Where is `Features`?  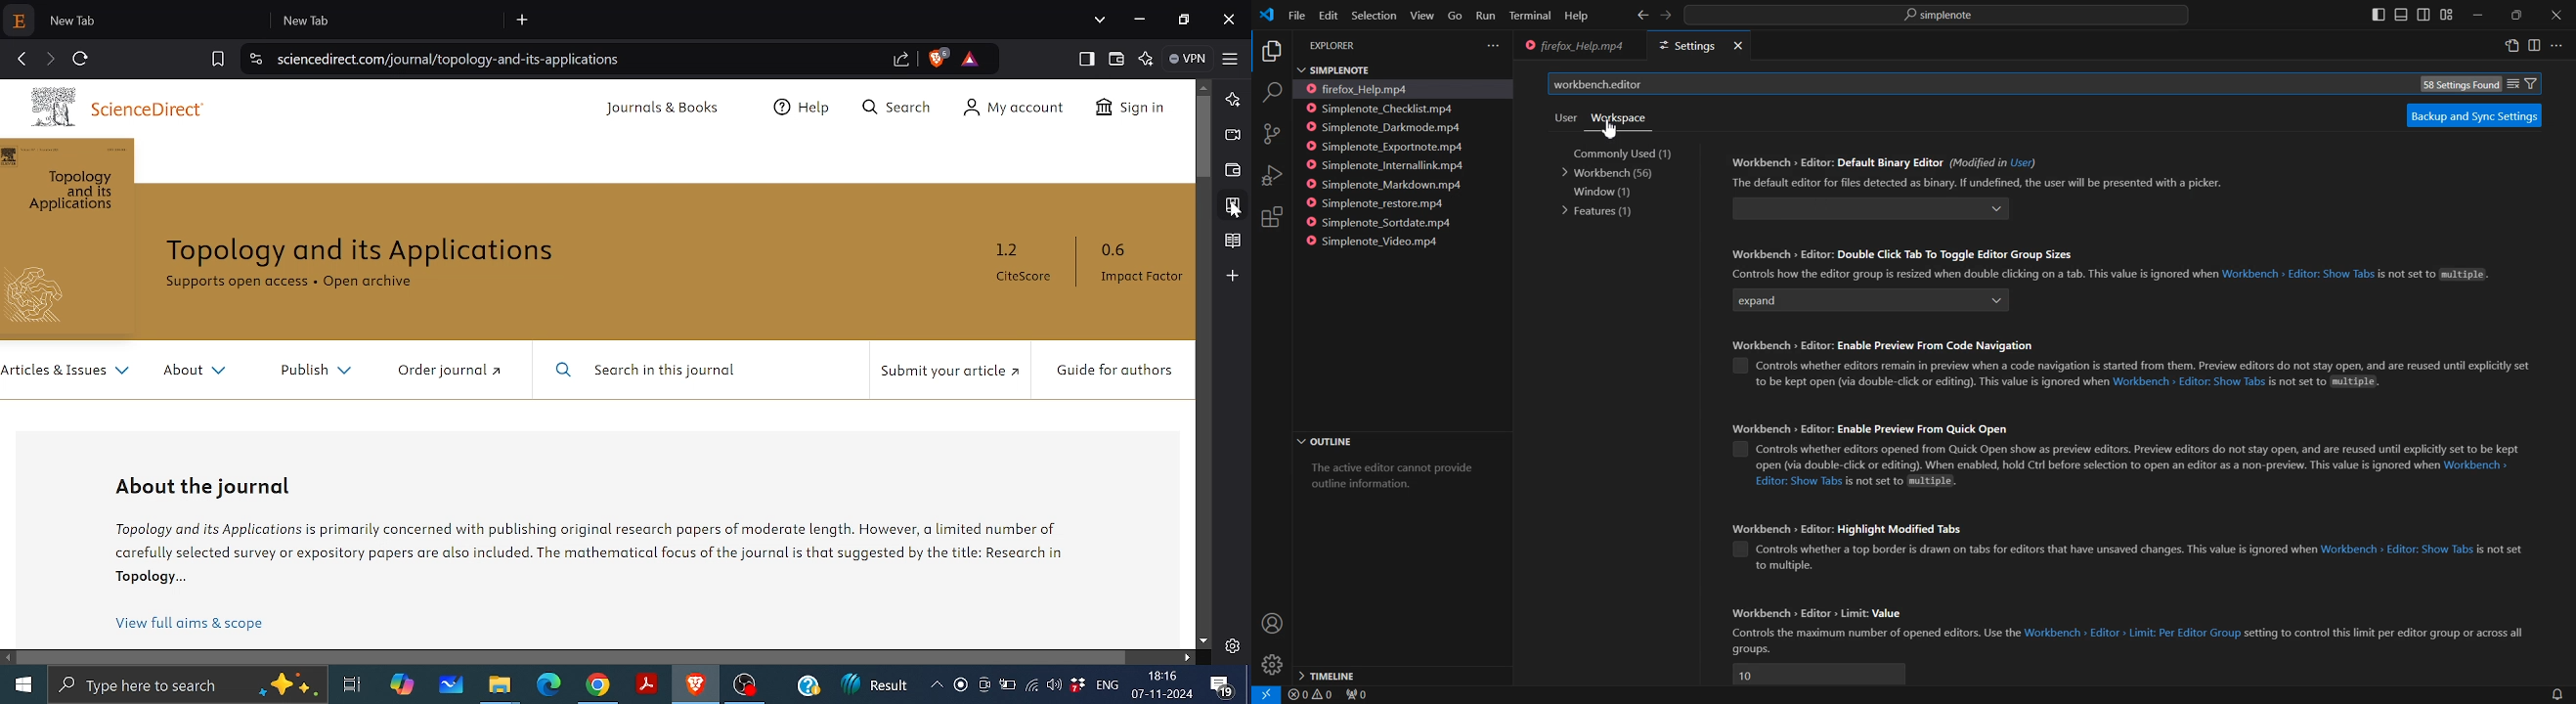
Features is located at coordinates (1599, 211).